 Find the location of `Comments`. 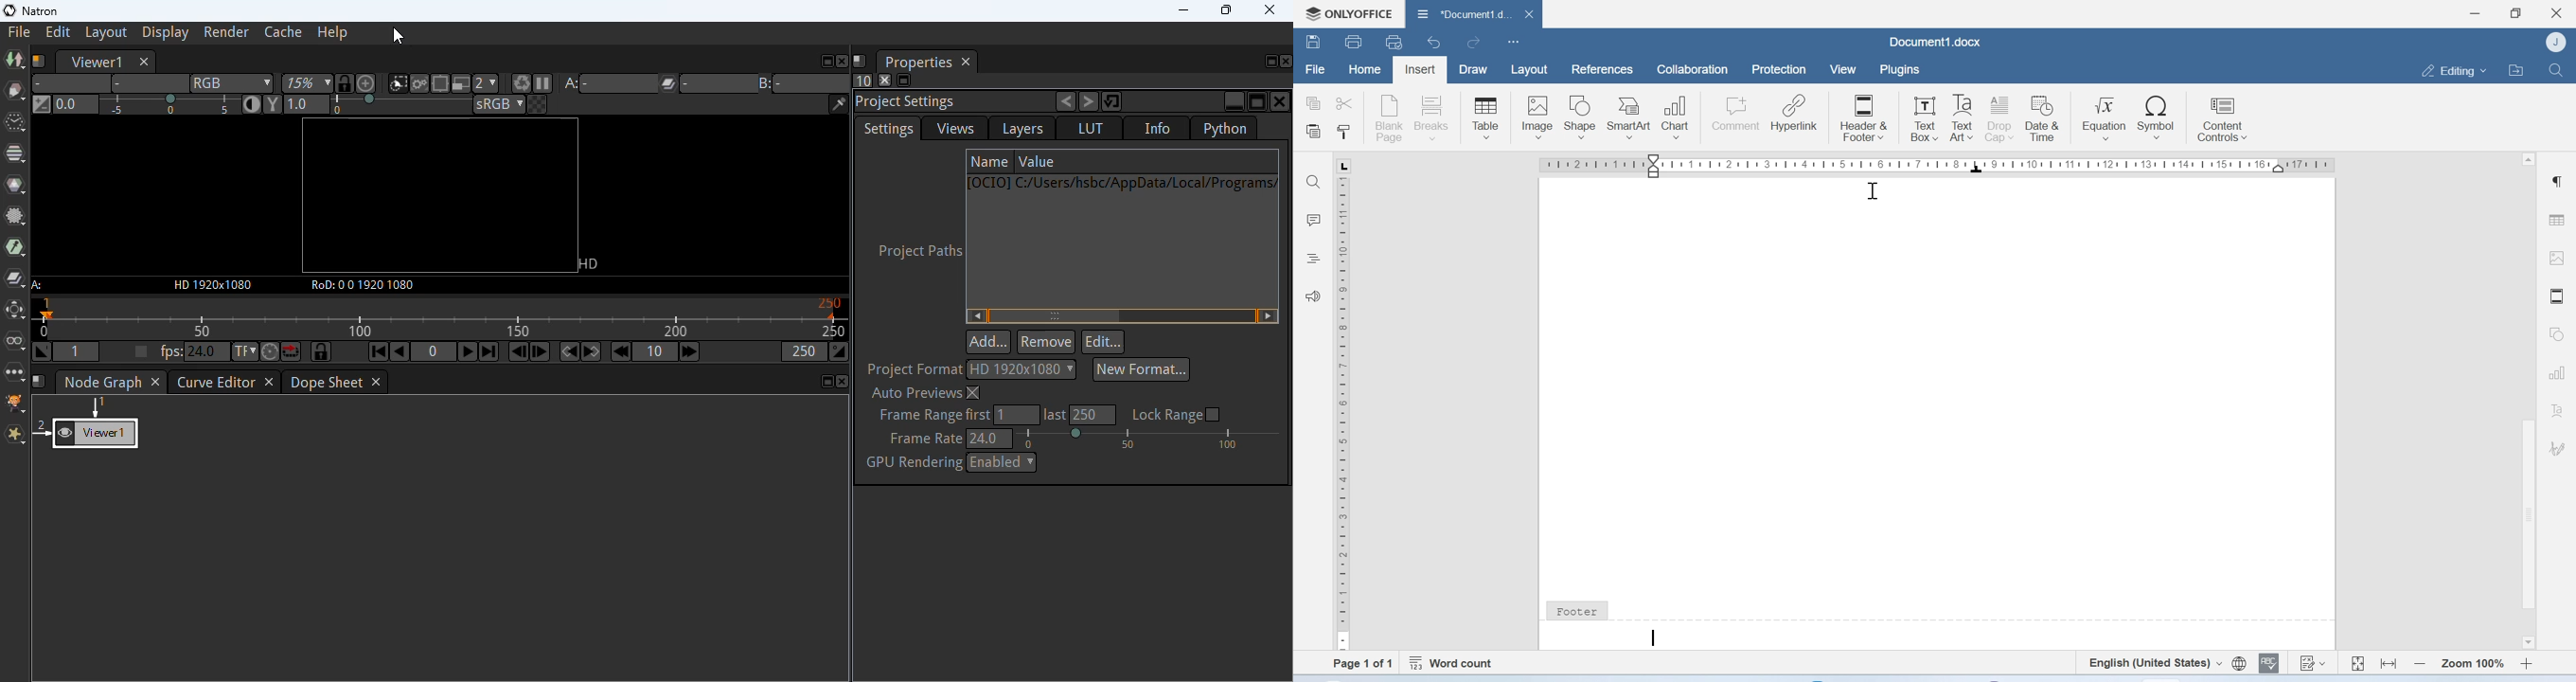

Comments is located at coordinates (1314, 220).